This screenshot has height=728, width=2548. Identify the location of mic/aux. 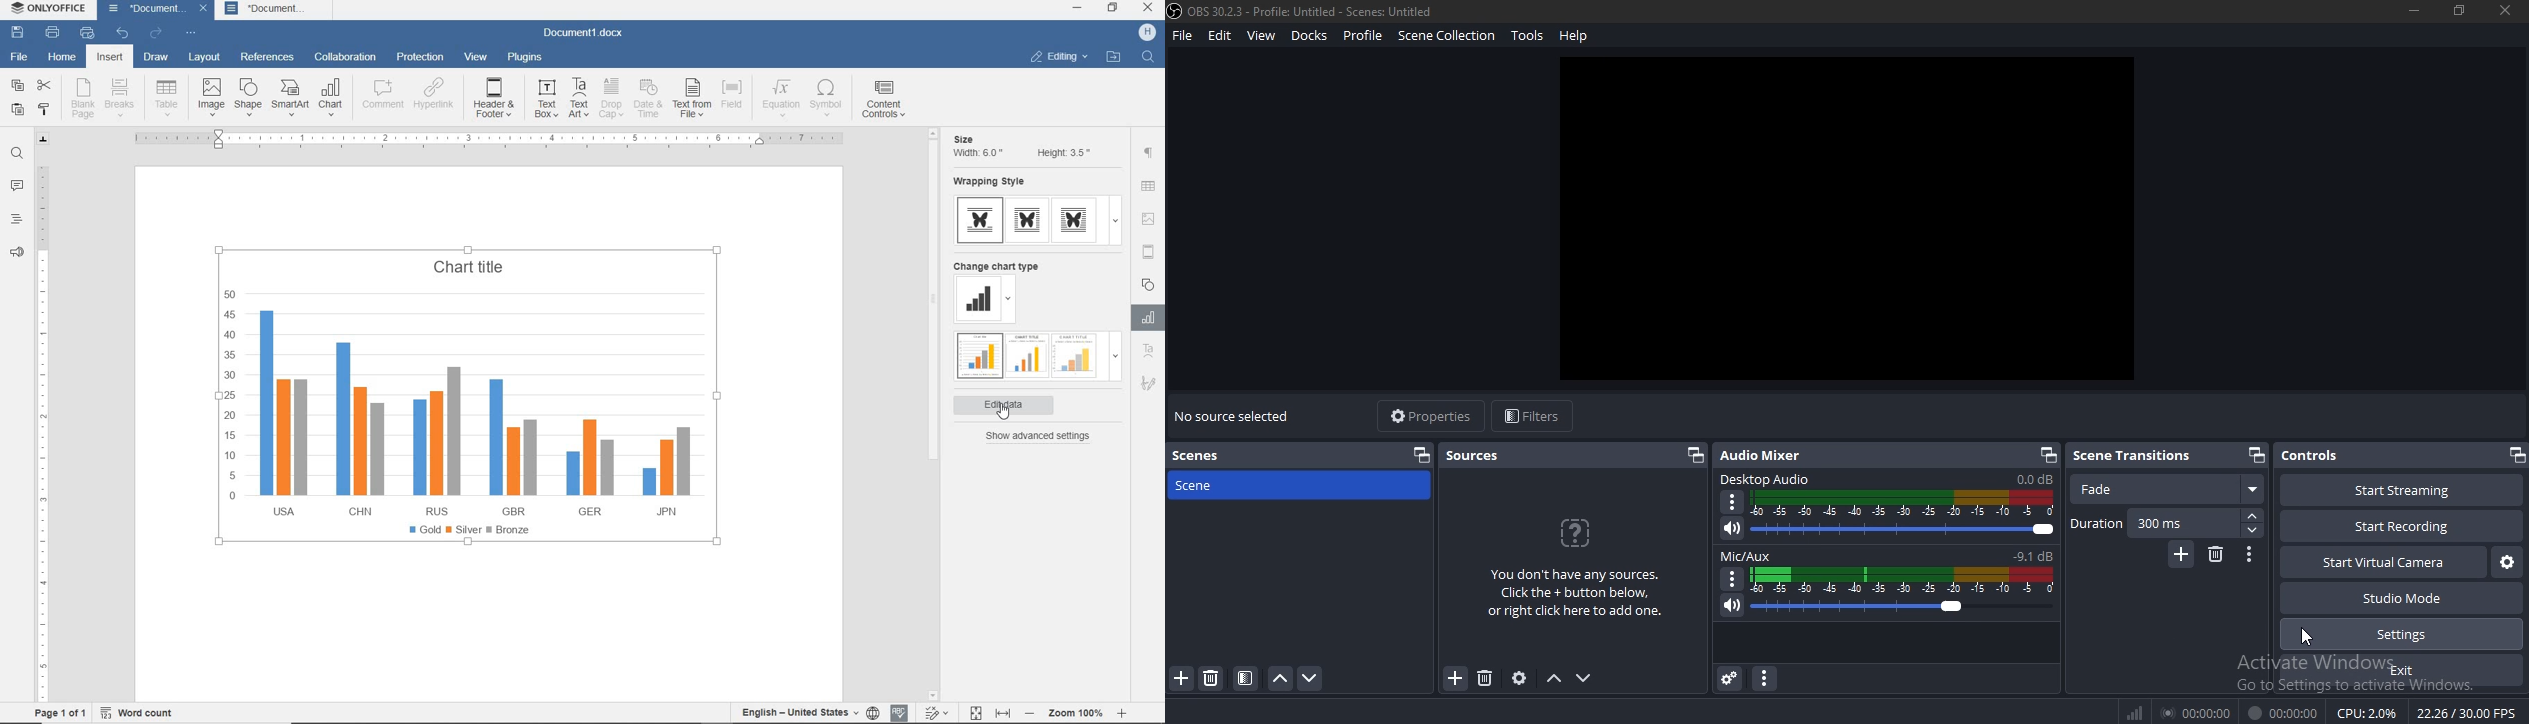
(1883, 556).